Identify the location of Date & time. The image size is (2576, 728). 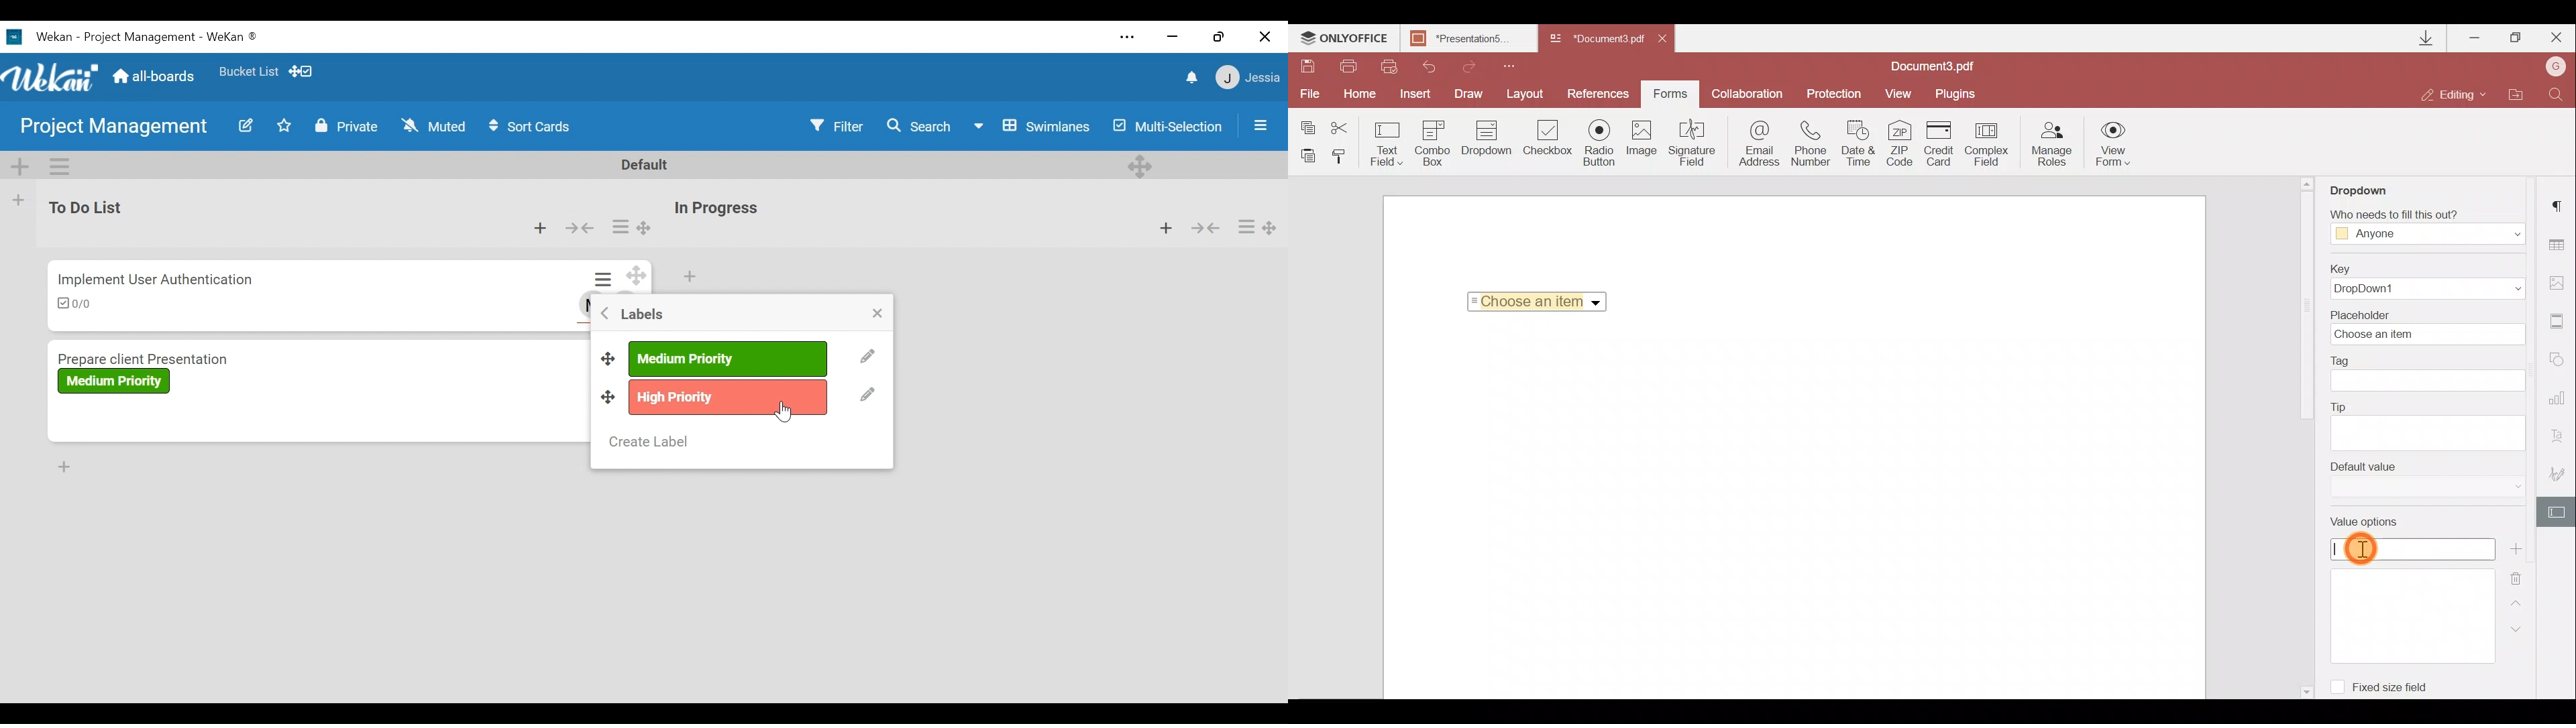
(1860, 145).